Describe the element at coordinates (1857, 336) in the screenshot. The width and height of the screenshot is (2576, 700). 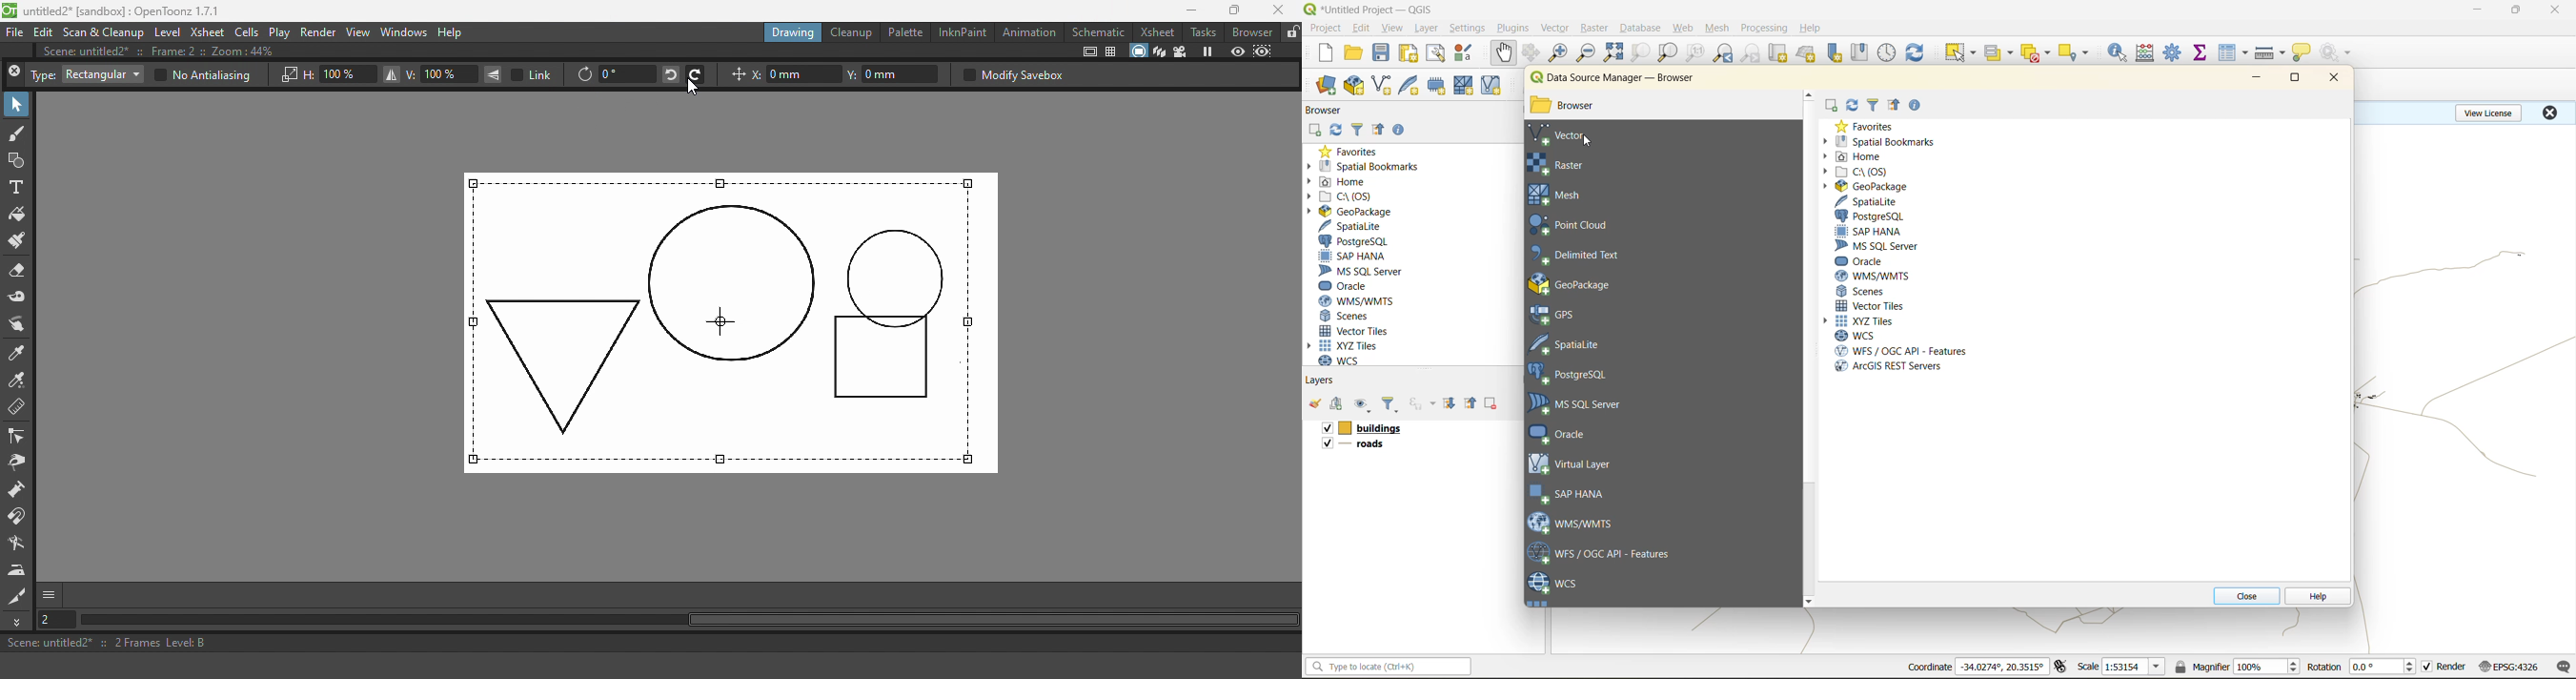
I see `wcs` at that location.